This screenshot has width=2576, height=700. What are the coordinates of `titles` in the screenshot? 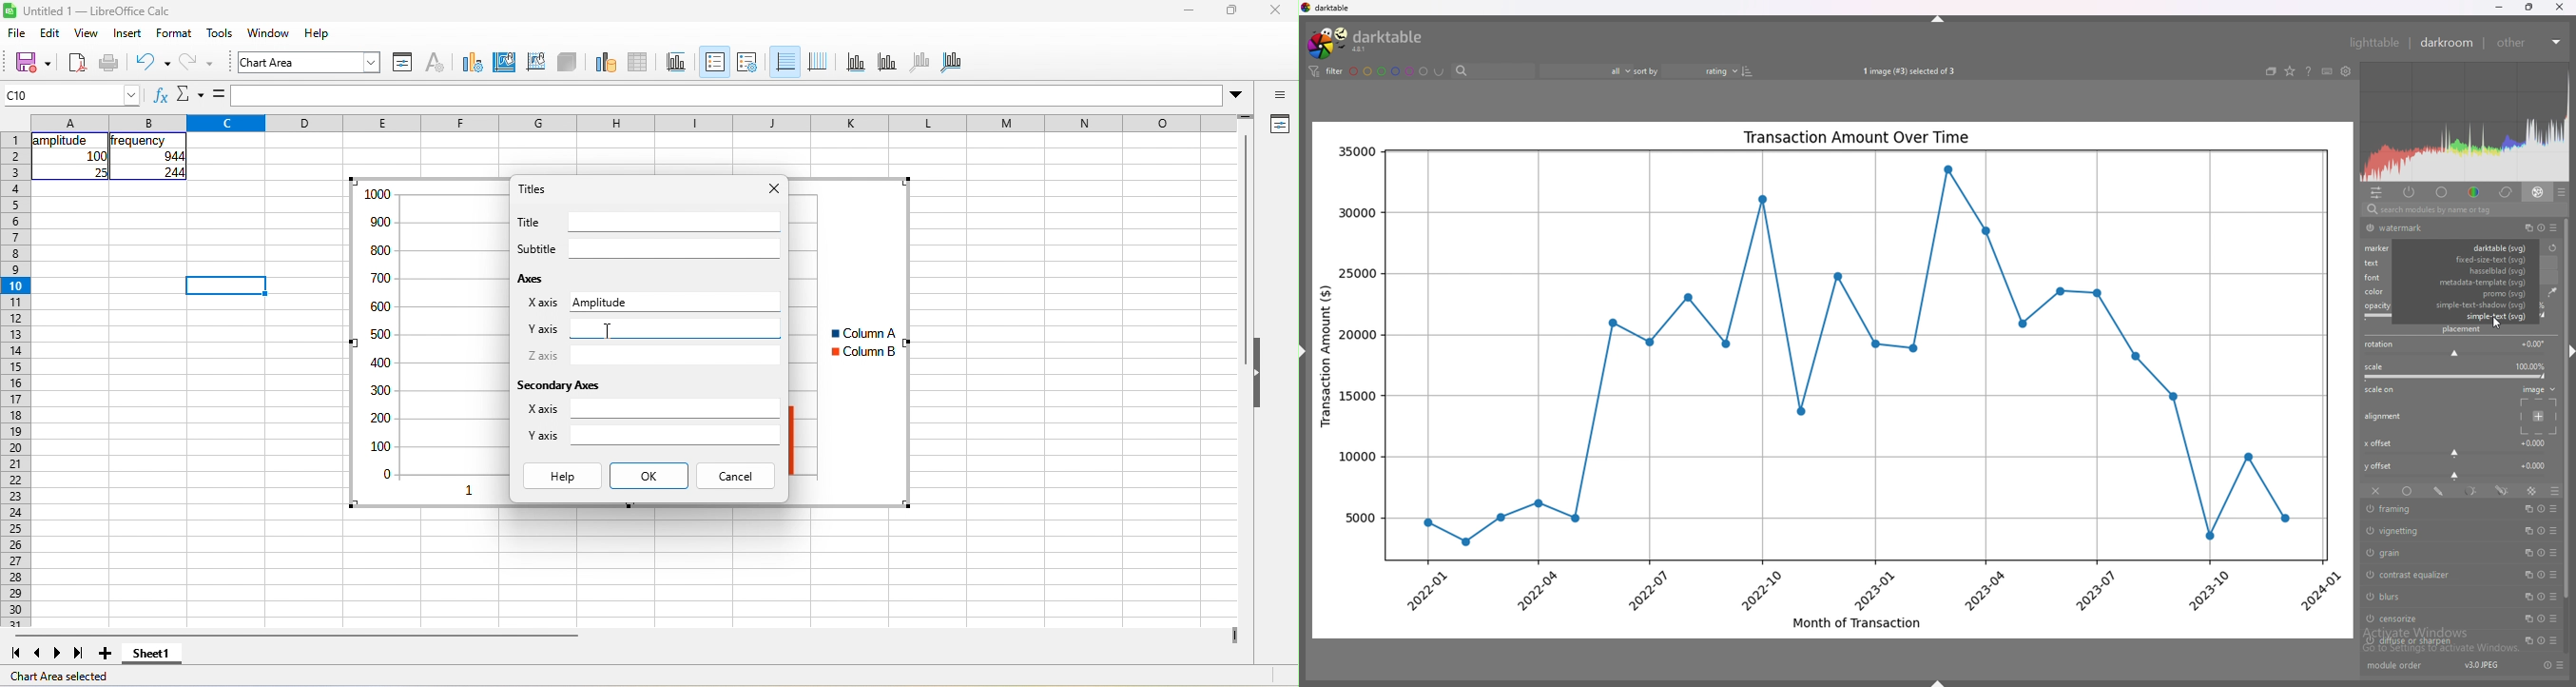 It's located at (533, 188).